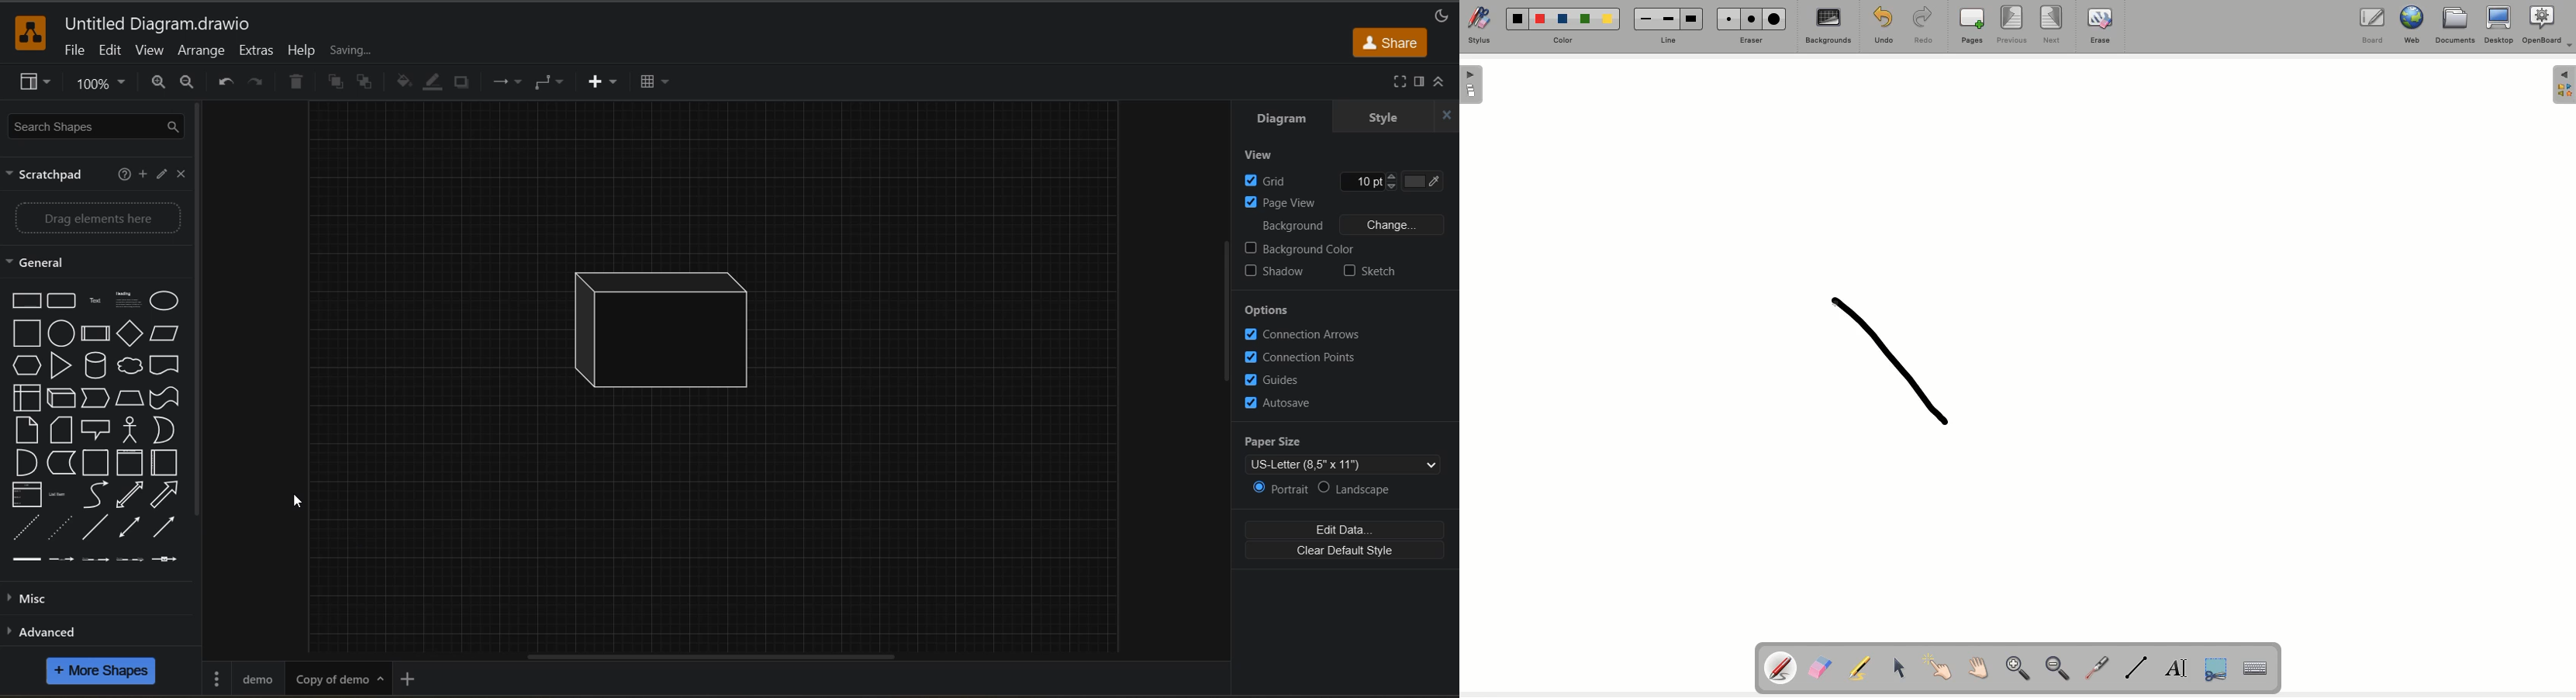 The width and height of the screenshot is (2576, 700). I want to click on style, so click(1387, 119).